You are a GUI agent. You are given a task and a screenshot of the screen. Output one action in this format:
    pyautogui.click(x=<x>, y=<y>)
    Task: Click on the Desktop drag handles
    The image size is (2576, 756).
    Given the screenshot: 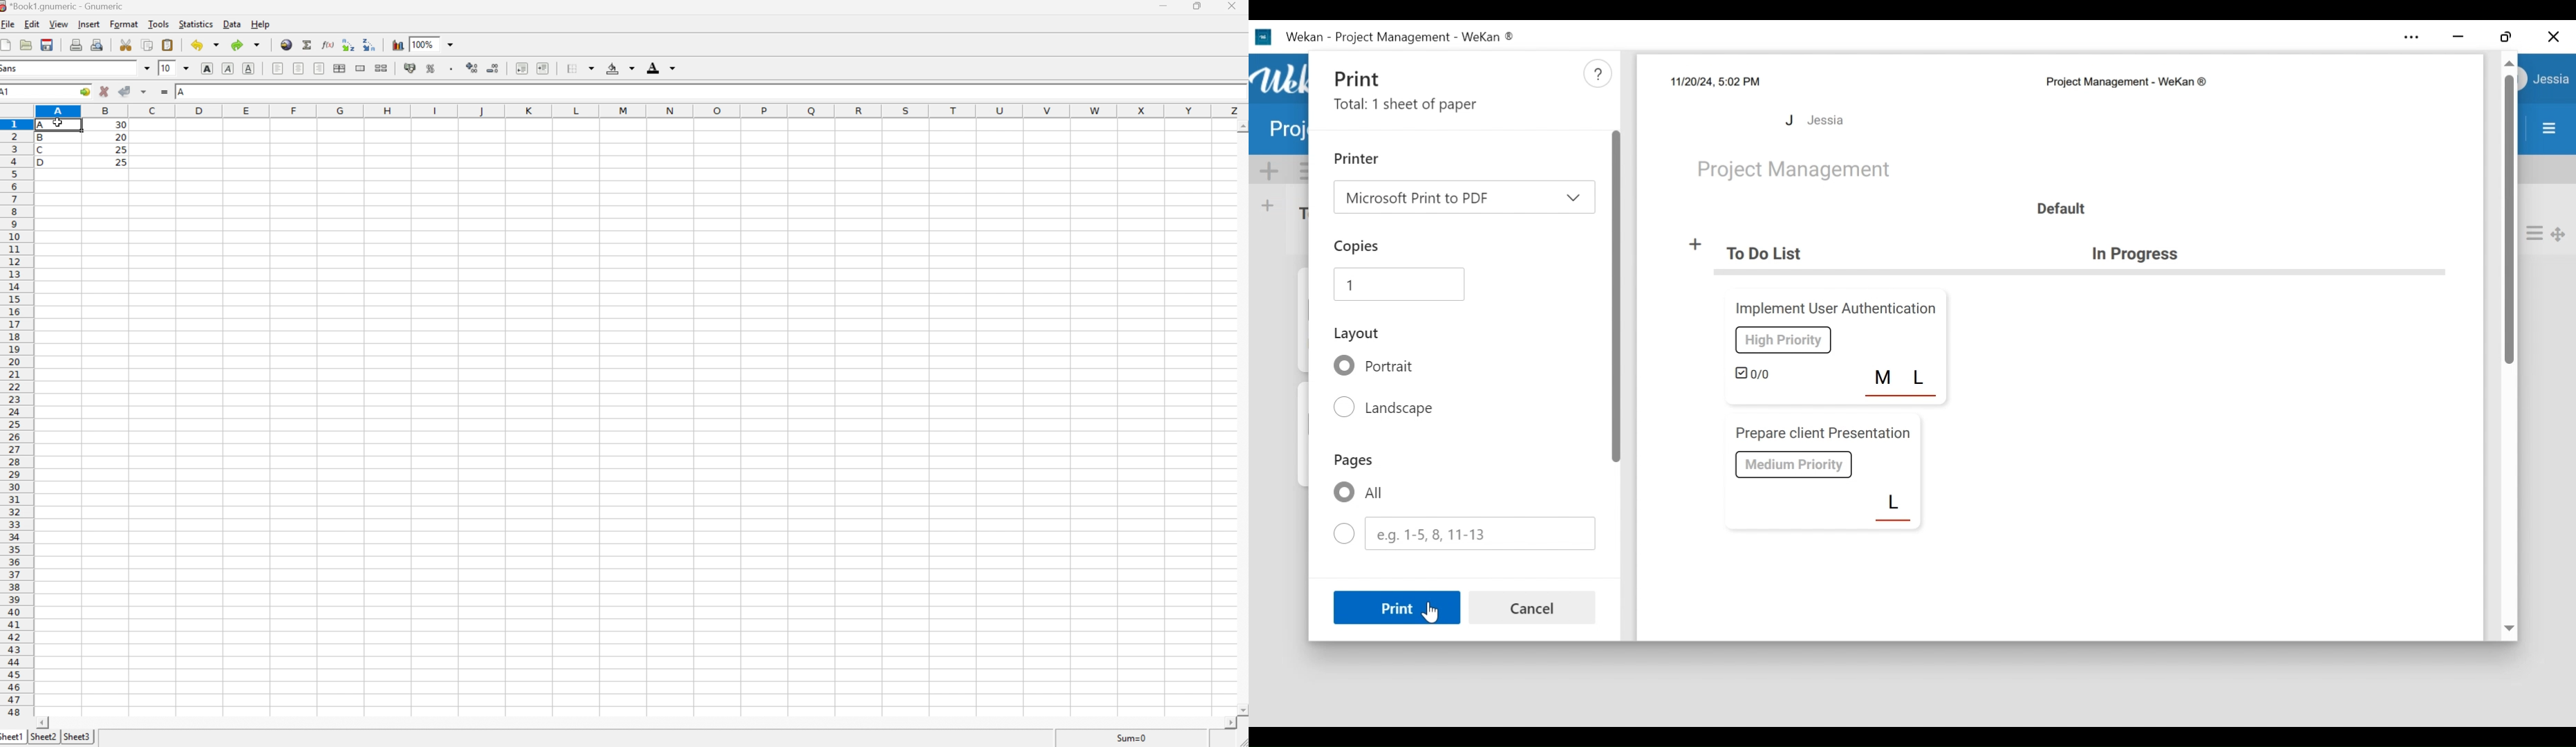 What is the action you would take?
    pyautogui.click(x=2558, y=233)
    